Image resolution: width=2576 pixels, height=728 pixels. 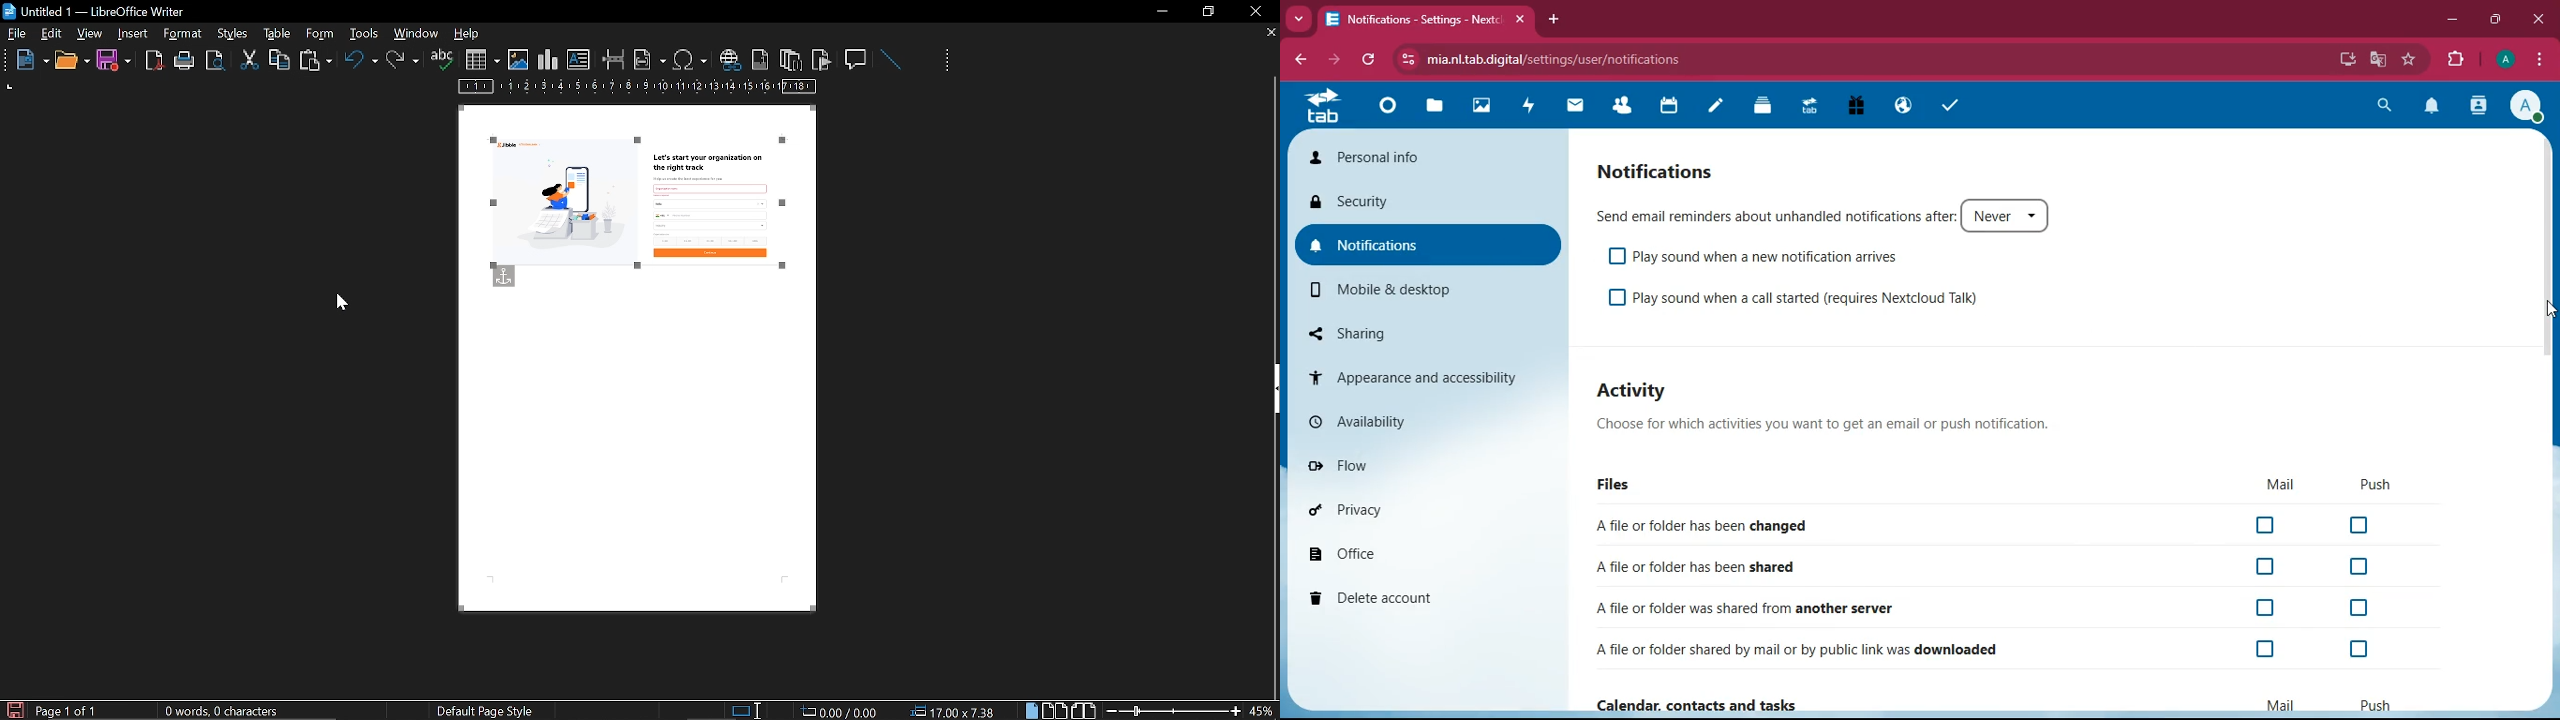 I want to click on appearance and accessibility, so click(x=1427, y=376).